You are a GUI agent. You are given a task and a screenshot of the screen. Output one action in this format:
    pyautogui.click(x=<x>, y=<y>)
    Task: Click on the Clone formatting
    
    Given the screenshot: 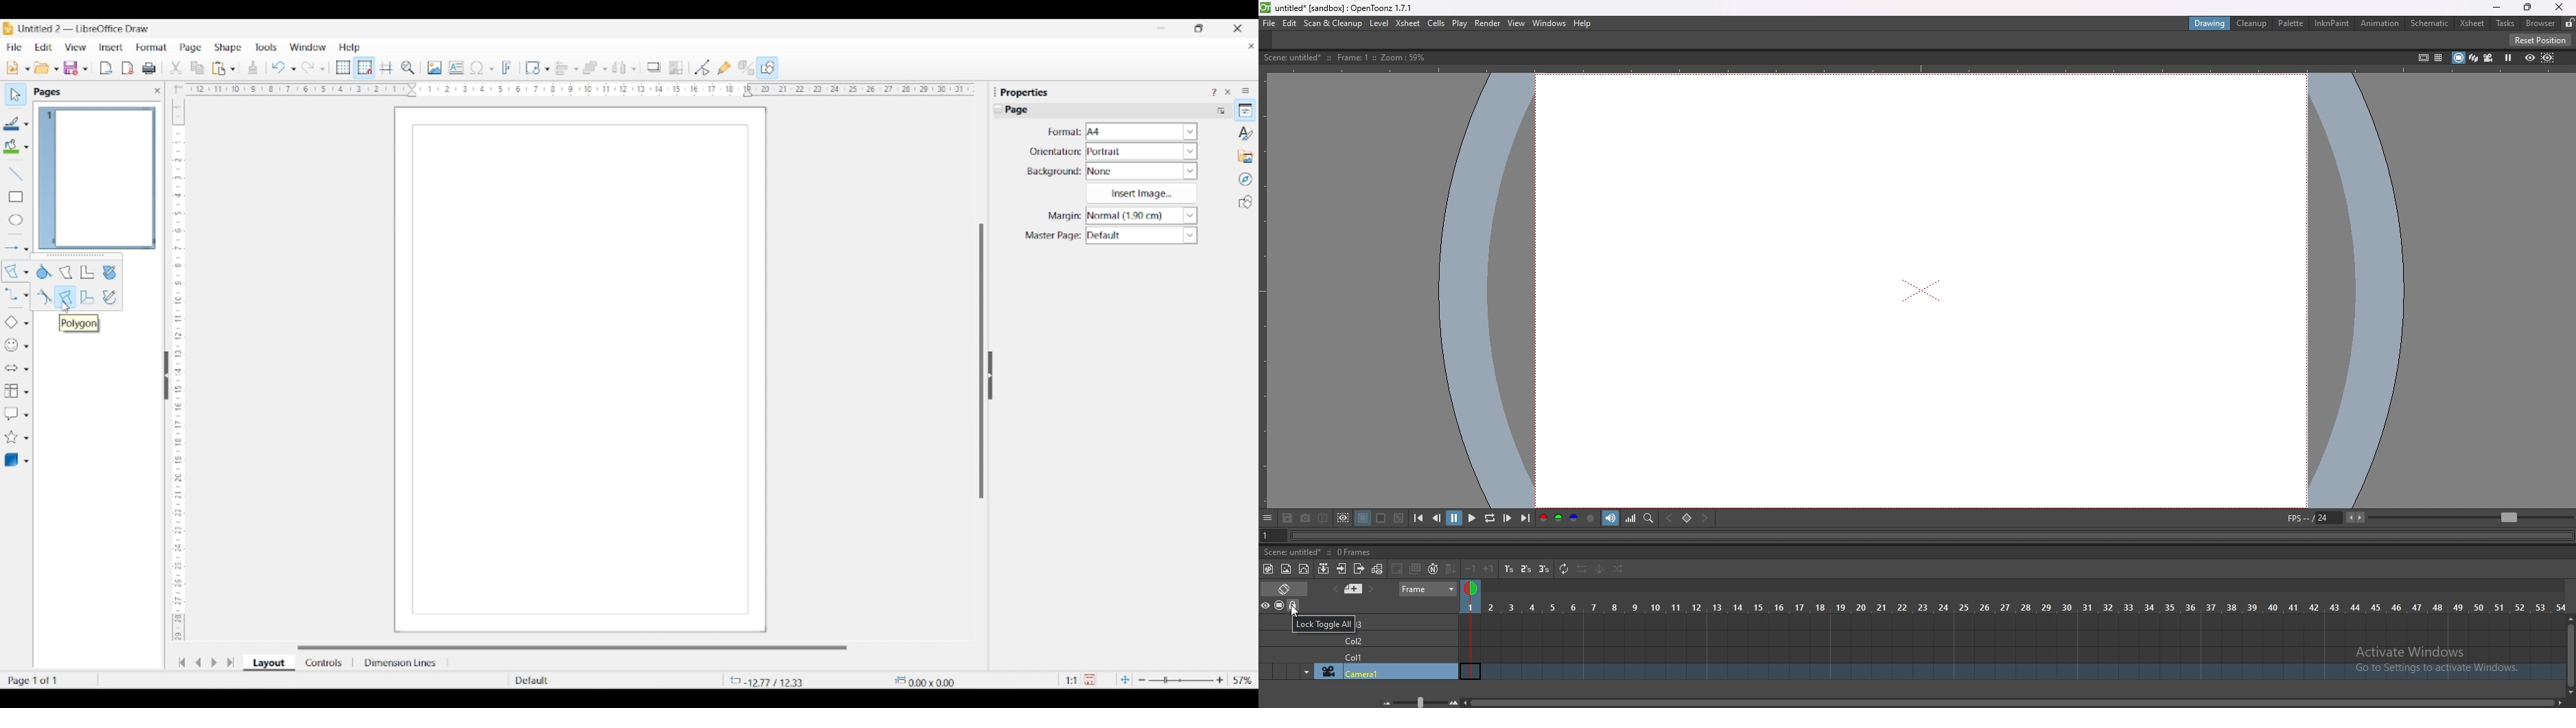 What is the action you would take?
    pyautogui.click(x=253, y=68)
    